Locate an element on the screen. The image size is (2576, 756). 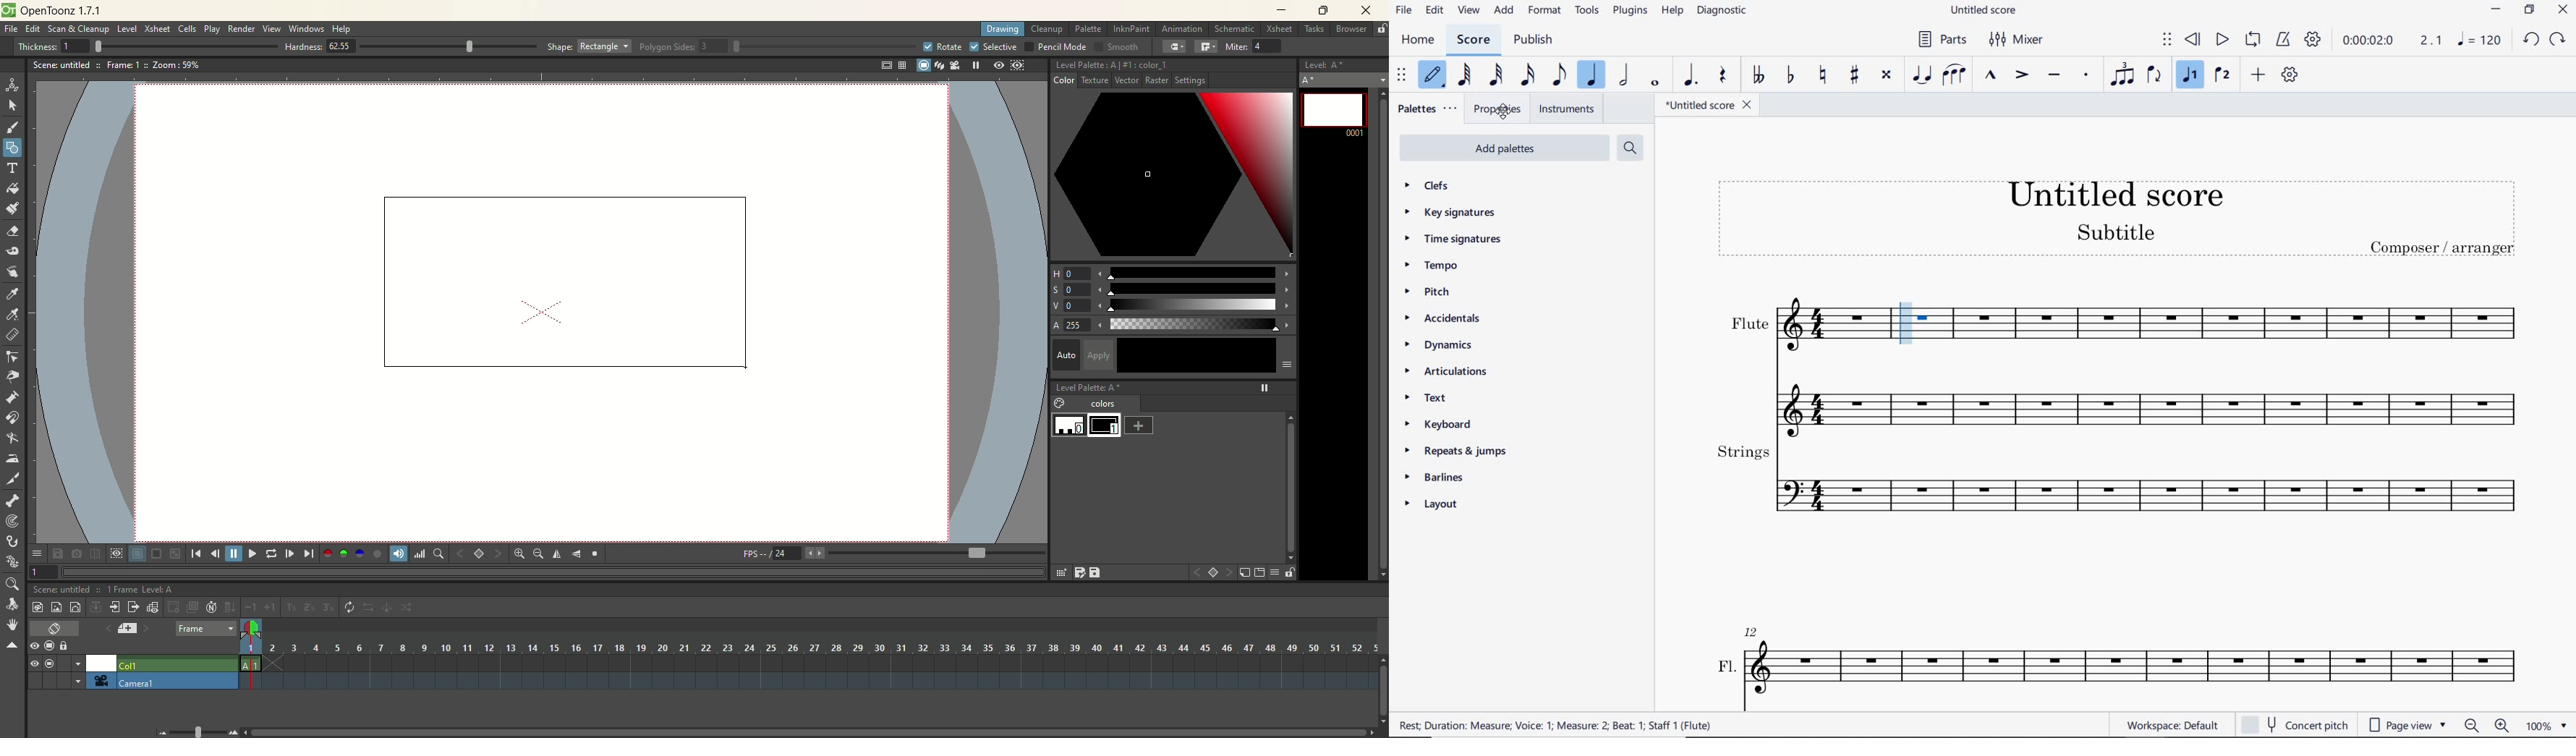
lock palette is located at coordinates (1281, 572).